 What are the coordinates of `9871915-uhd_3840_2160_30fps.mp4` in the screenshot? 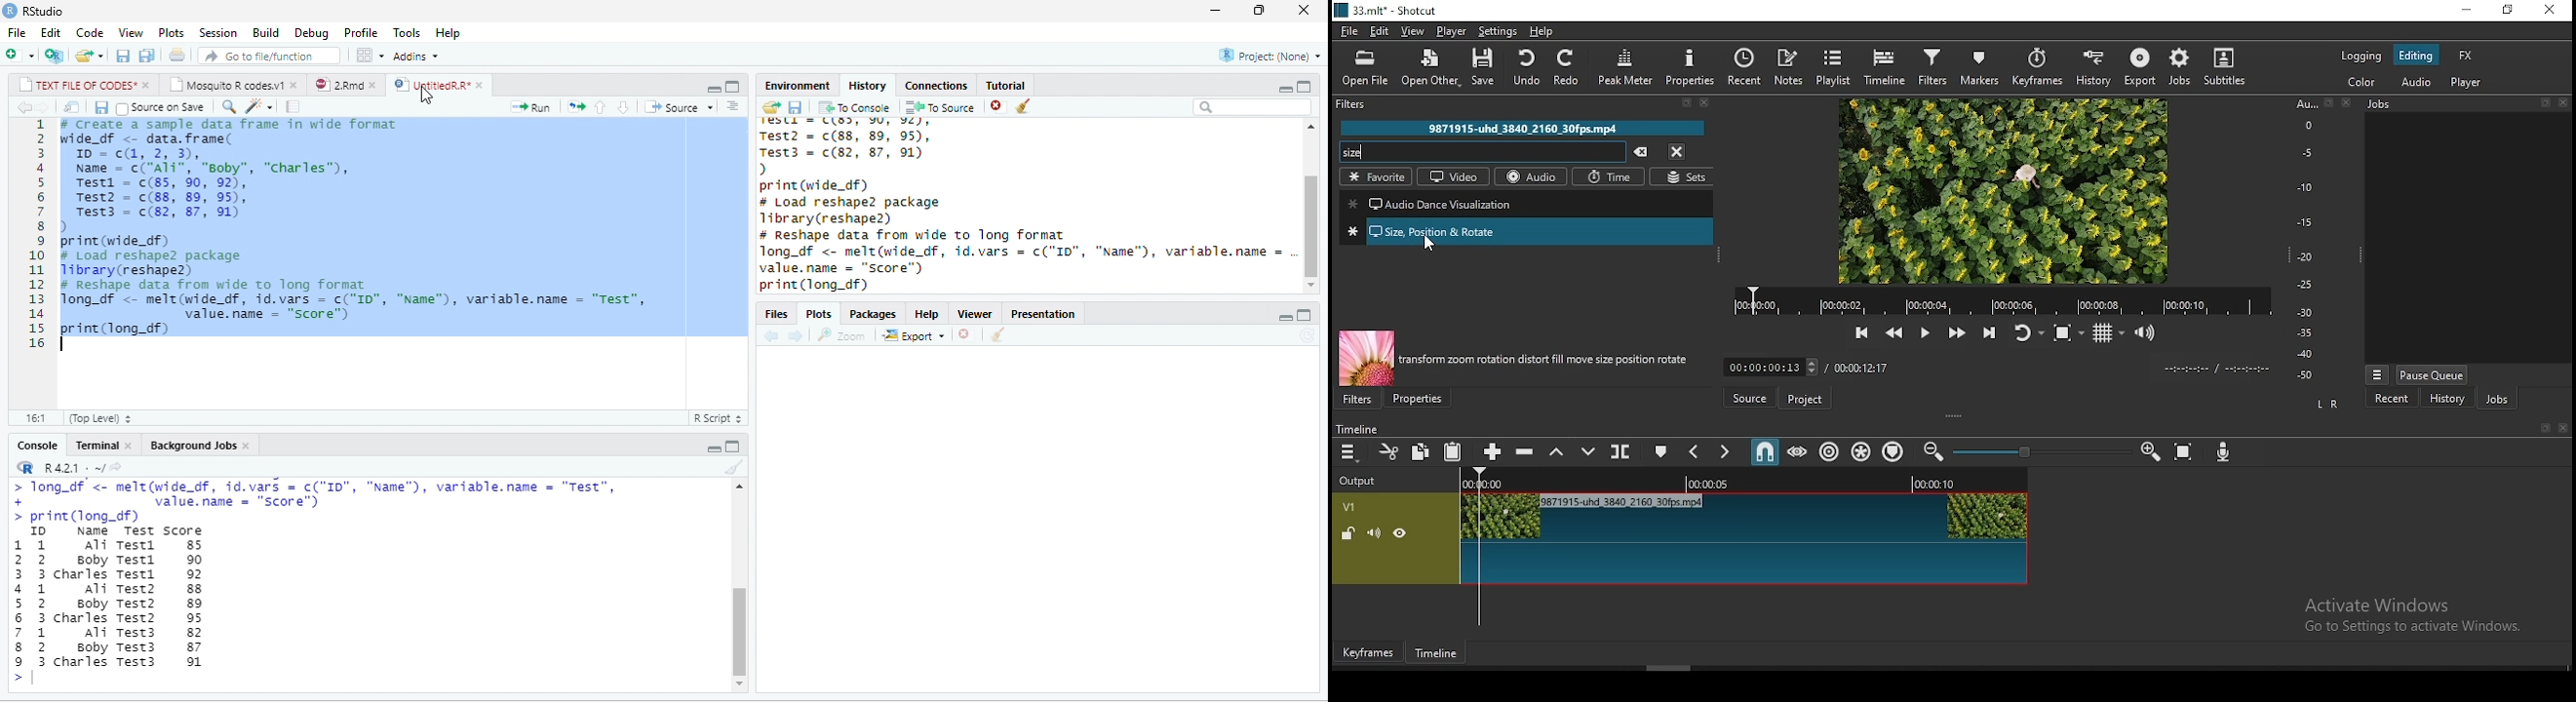 It's located at (1518, 129).